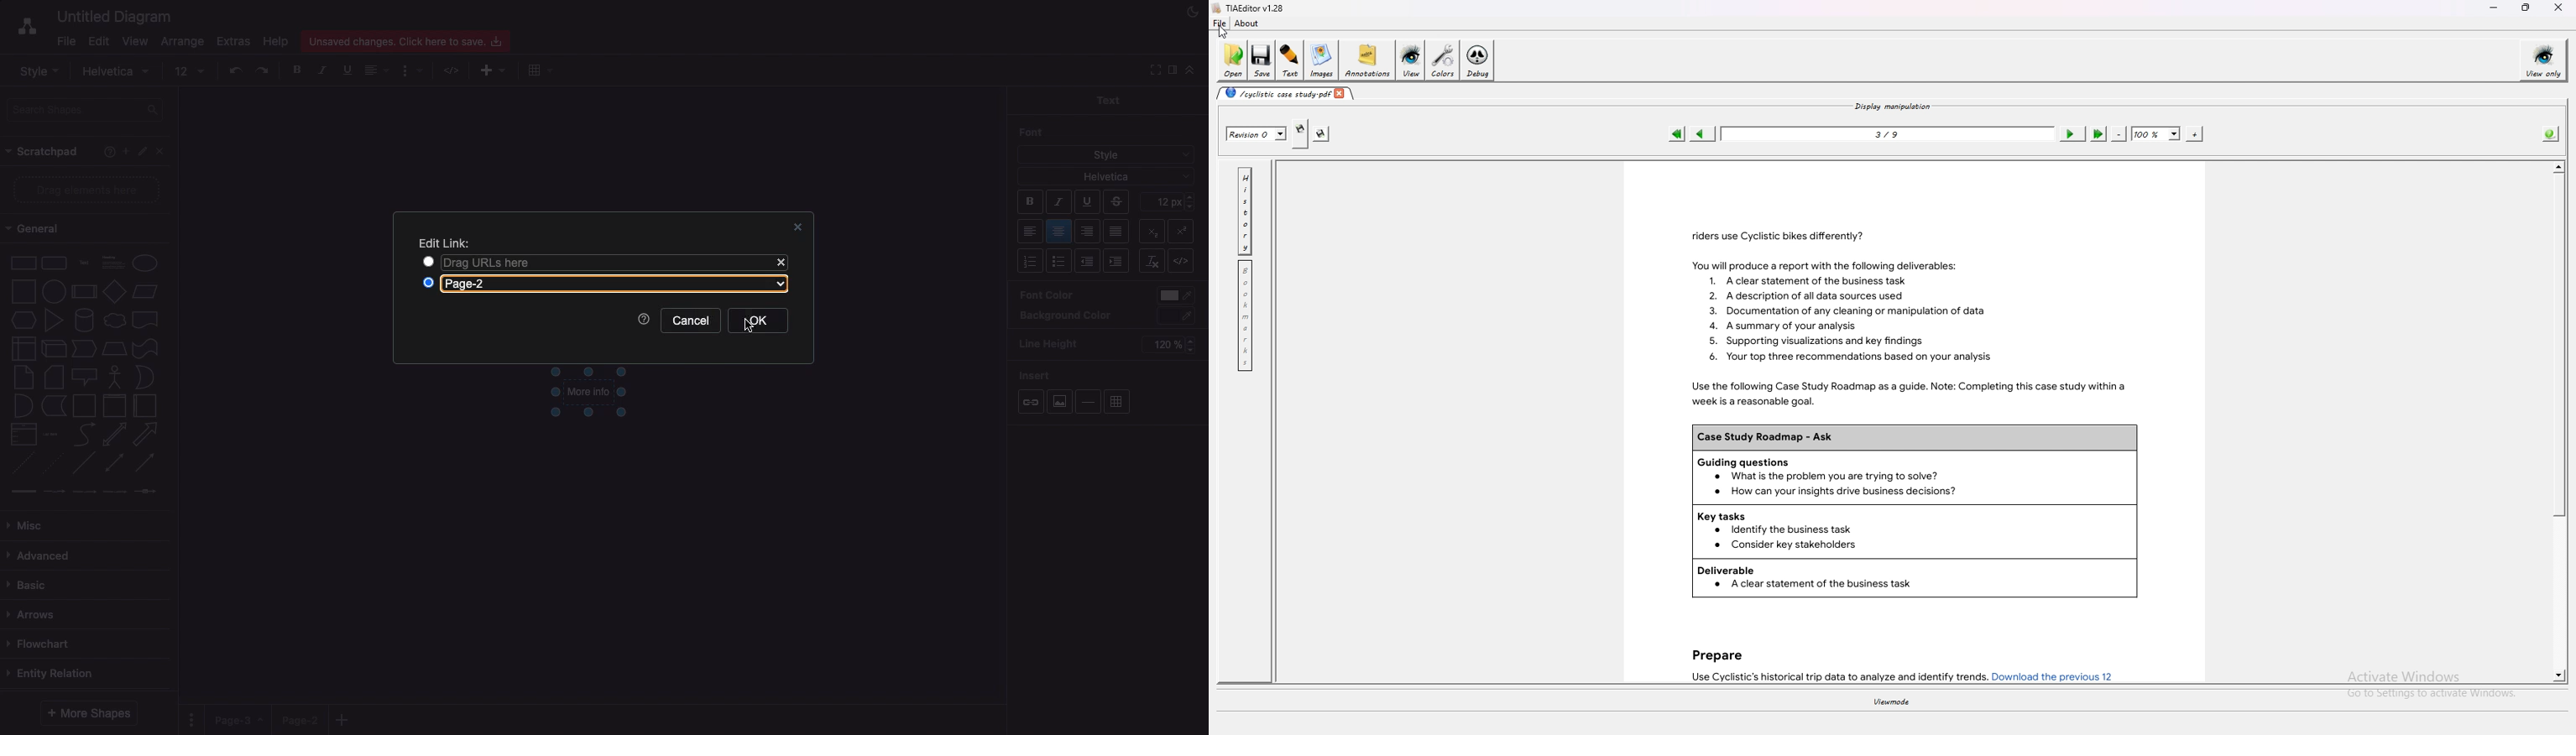 Image resolution: width=2576 pixels, height=756 pixels. What do you see at coordinates (91, 712) in the screenshot?
I see `More shapes` at bounding box center [91, 712].